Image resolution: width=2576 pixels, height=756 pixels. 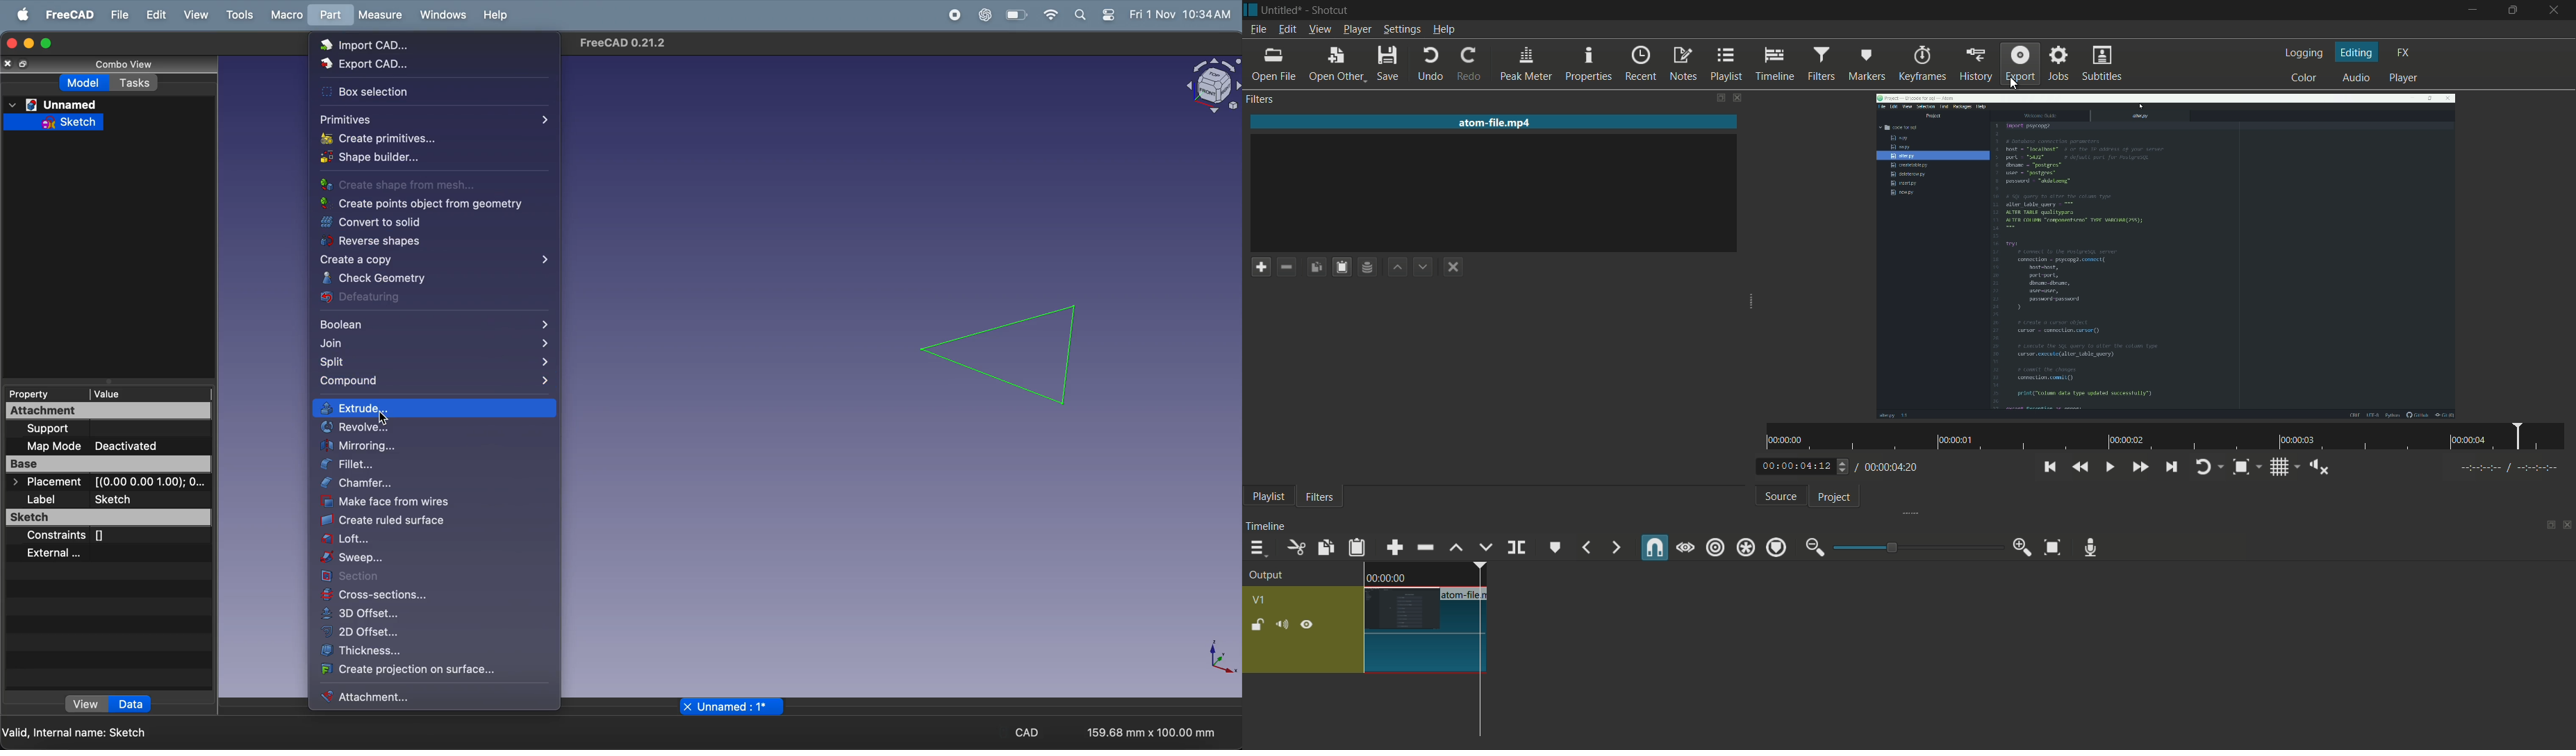 What do you see at coordinates (97, 536) in the screenshot?
I see `constraints []` at bounding box center [97, 536].